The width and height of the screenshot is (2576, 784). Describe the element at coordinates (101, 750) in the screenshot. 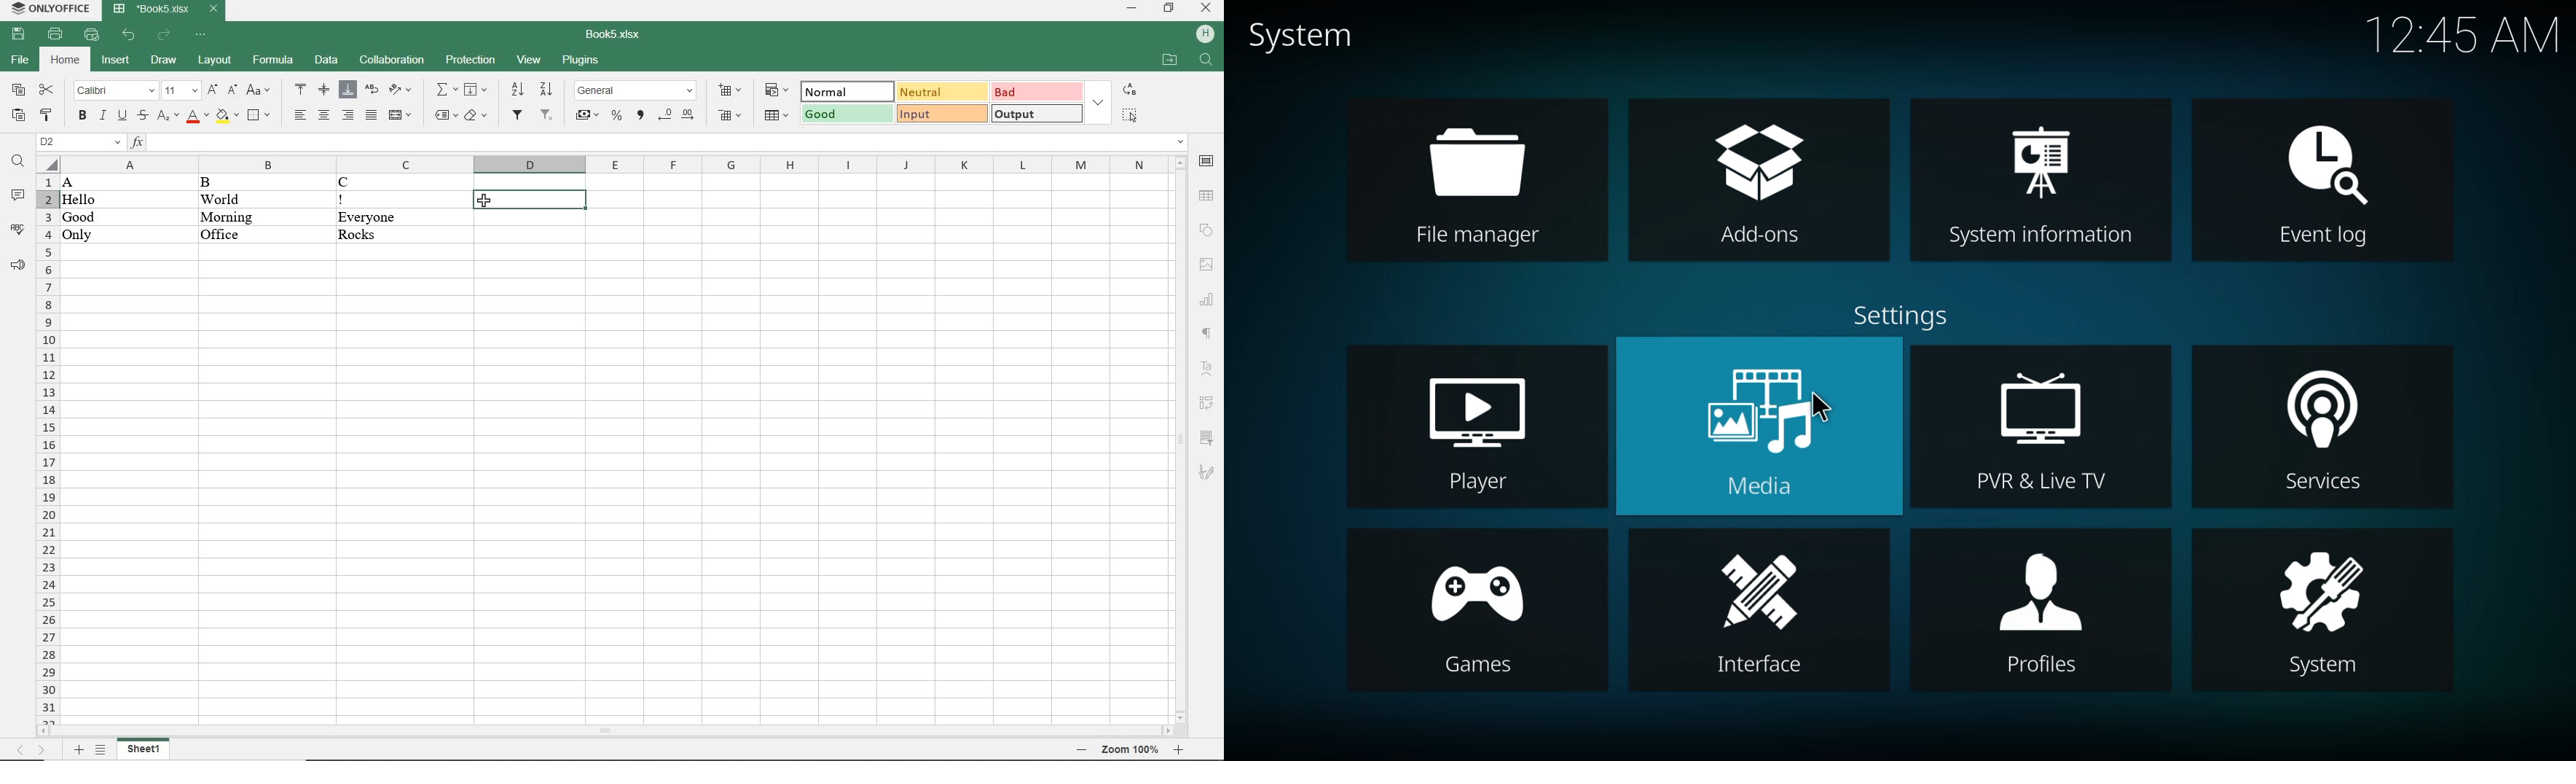

I see `list sheets` at that location.